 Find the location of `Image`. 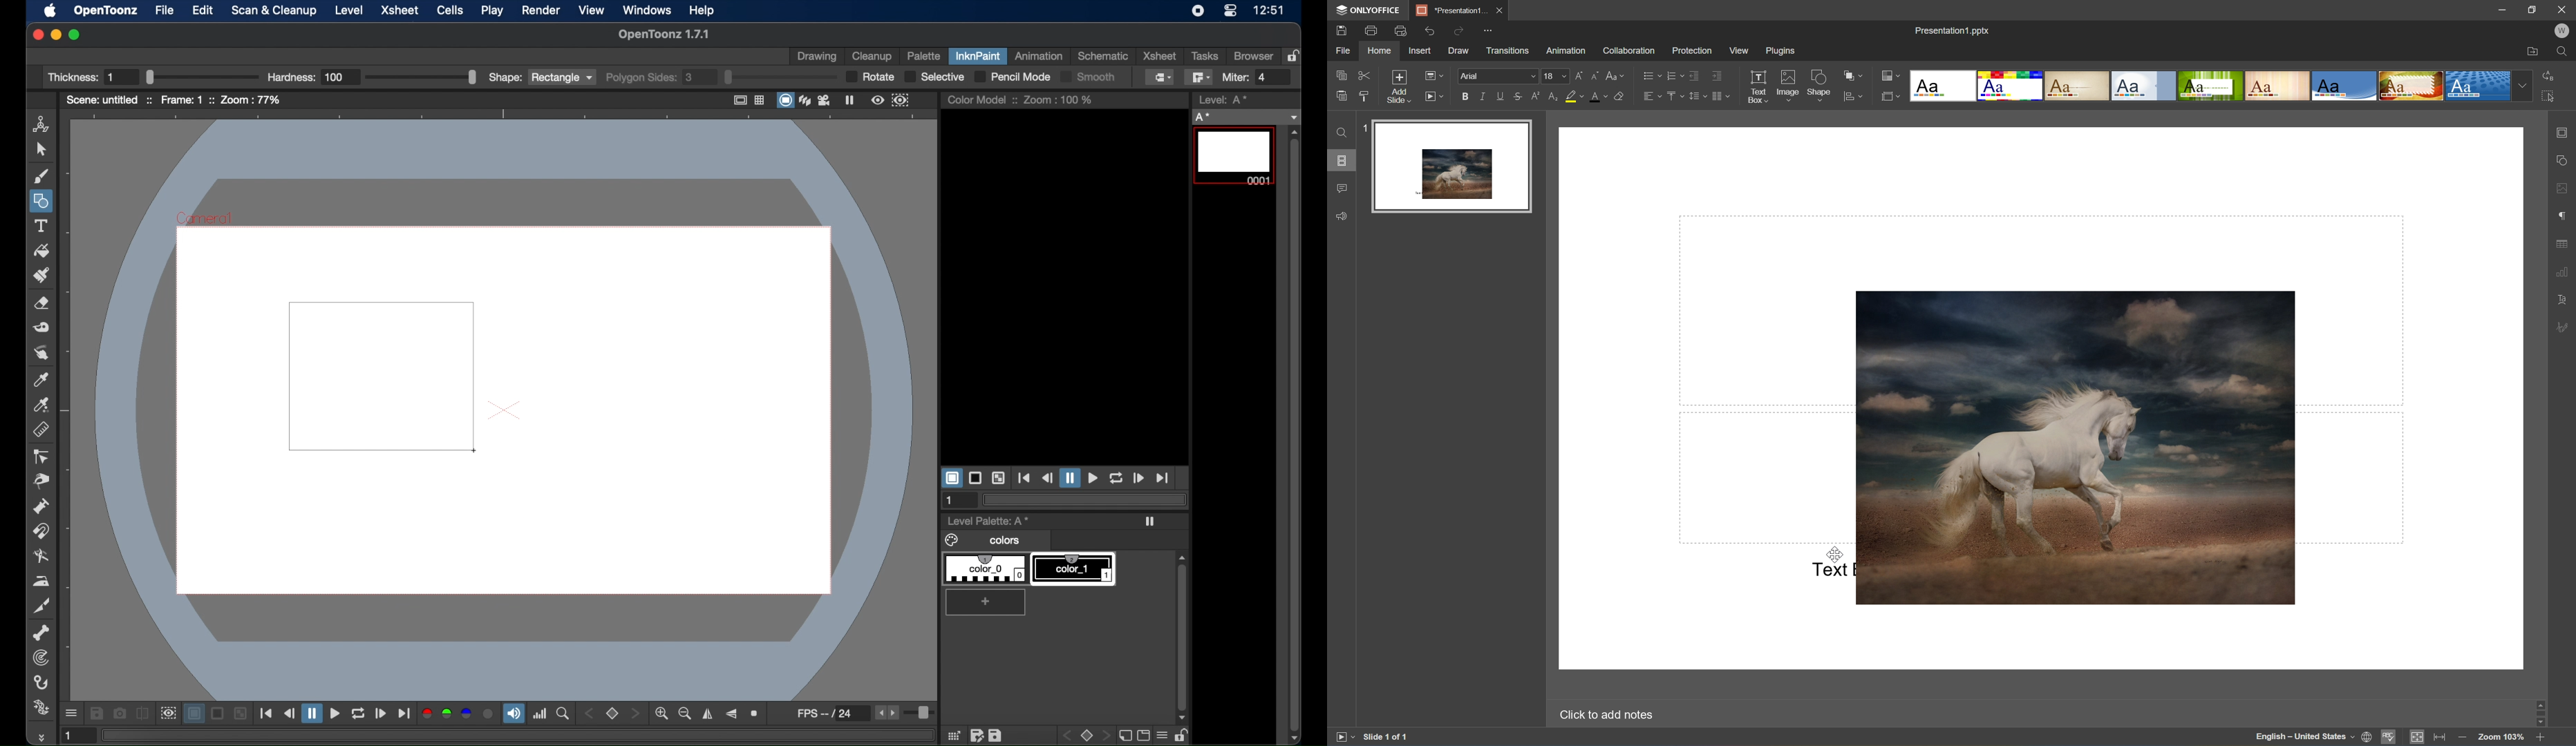

Image is located at coordinates (2074, 446).